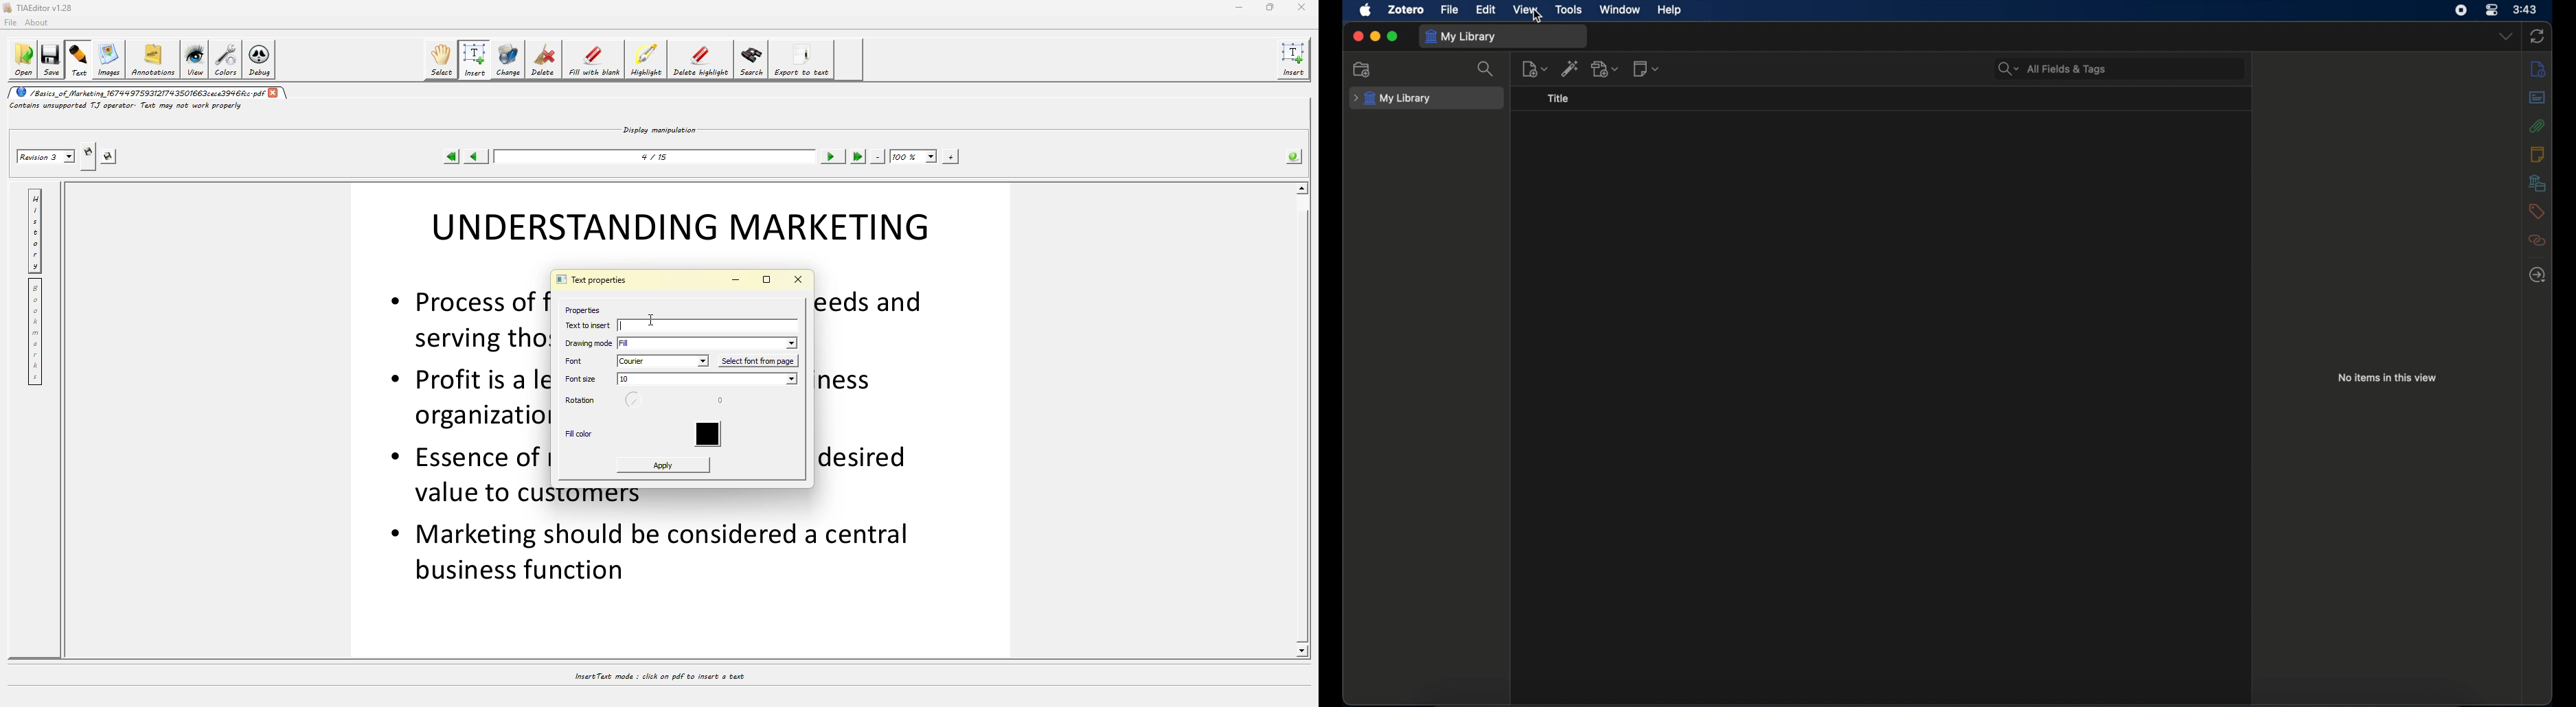  What do you see at coordinates (1669, 10) in the screenshot?
I see `help` at bounding box center [1669, 10].